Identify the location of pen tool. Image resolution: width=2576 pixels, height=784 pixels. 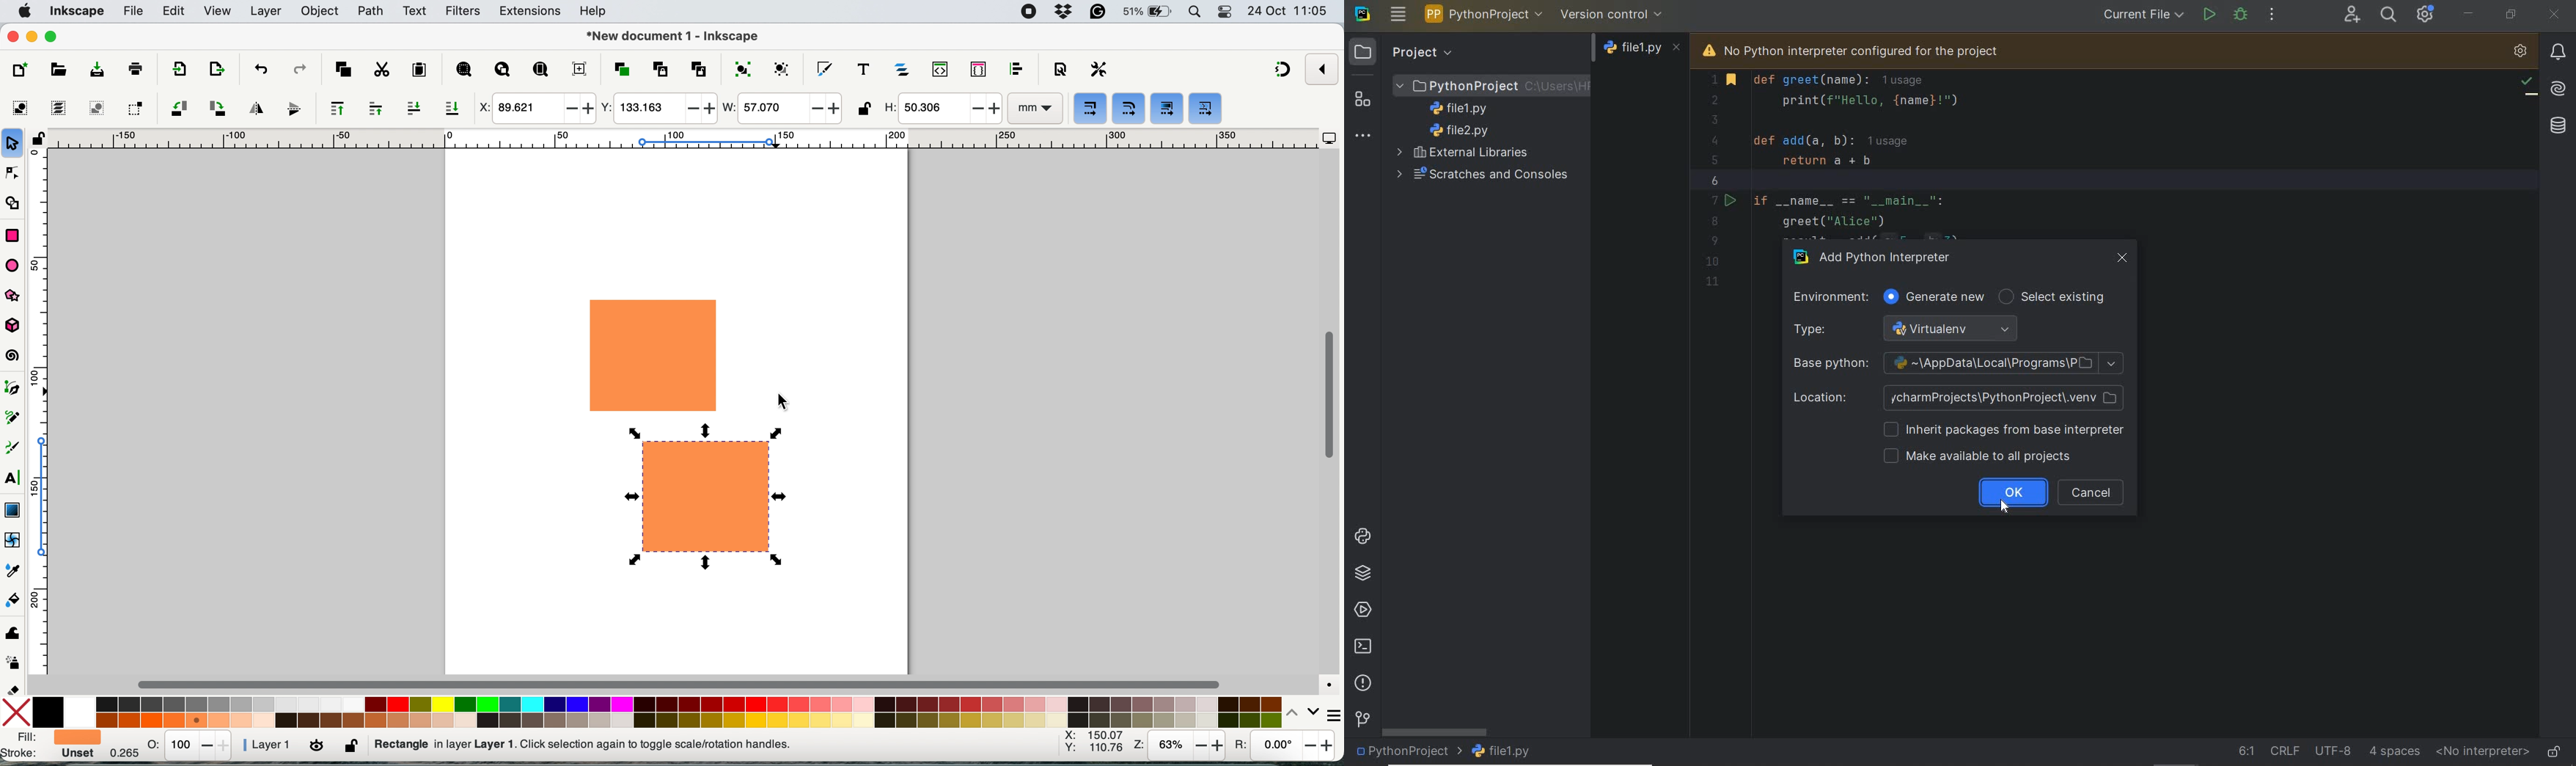
(14, 389).